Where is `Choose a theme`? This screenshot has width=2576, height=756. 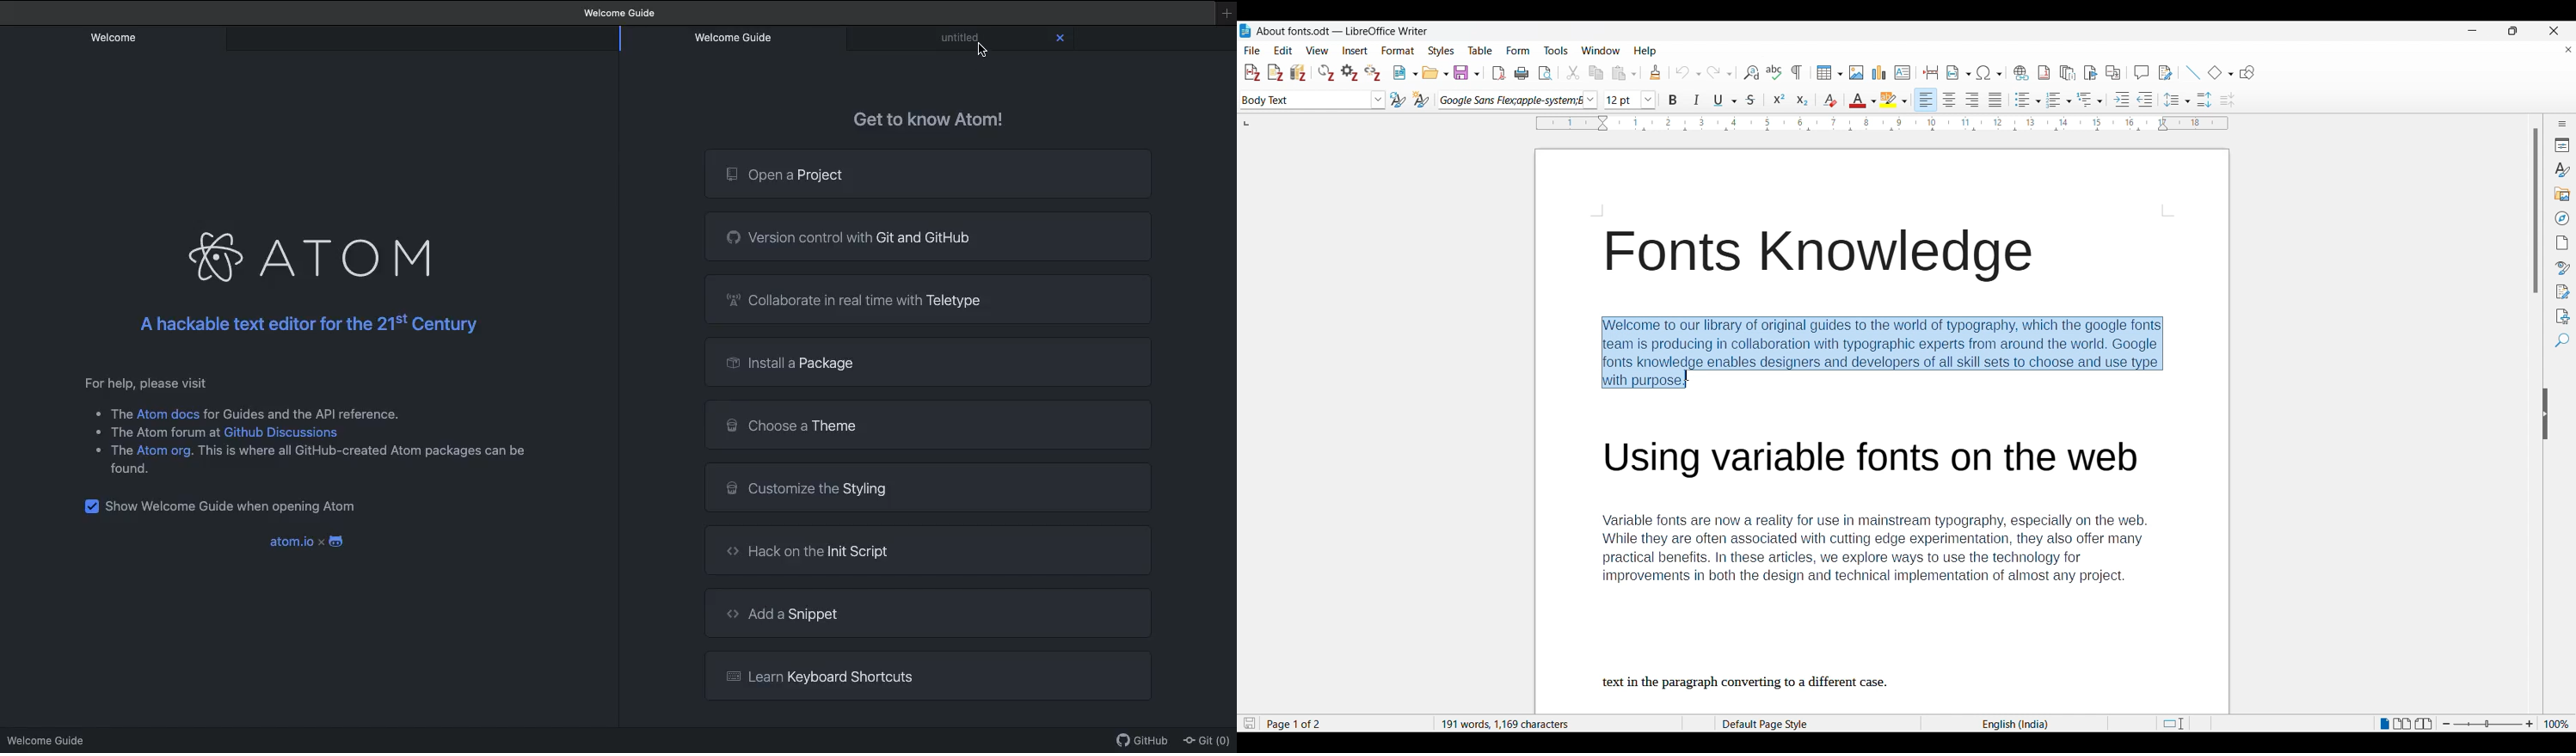 Choose a theme is located at coordinates (928, 426).